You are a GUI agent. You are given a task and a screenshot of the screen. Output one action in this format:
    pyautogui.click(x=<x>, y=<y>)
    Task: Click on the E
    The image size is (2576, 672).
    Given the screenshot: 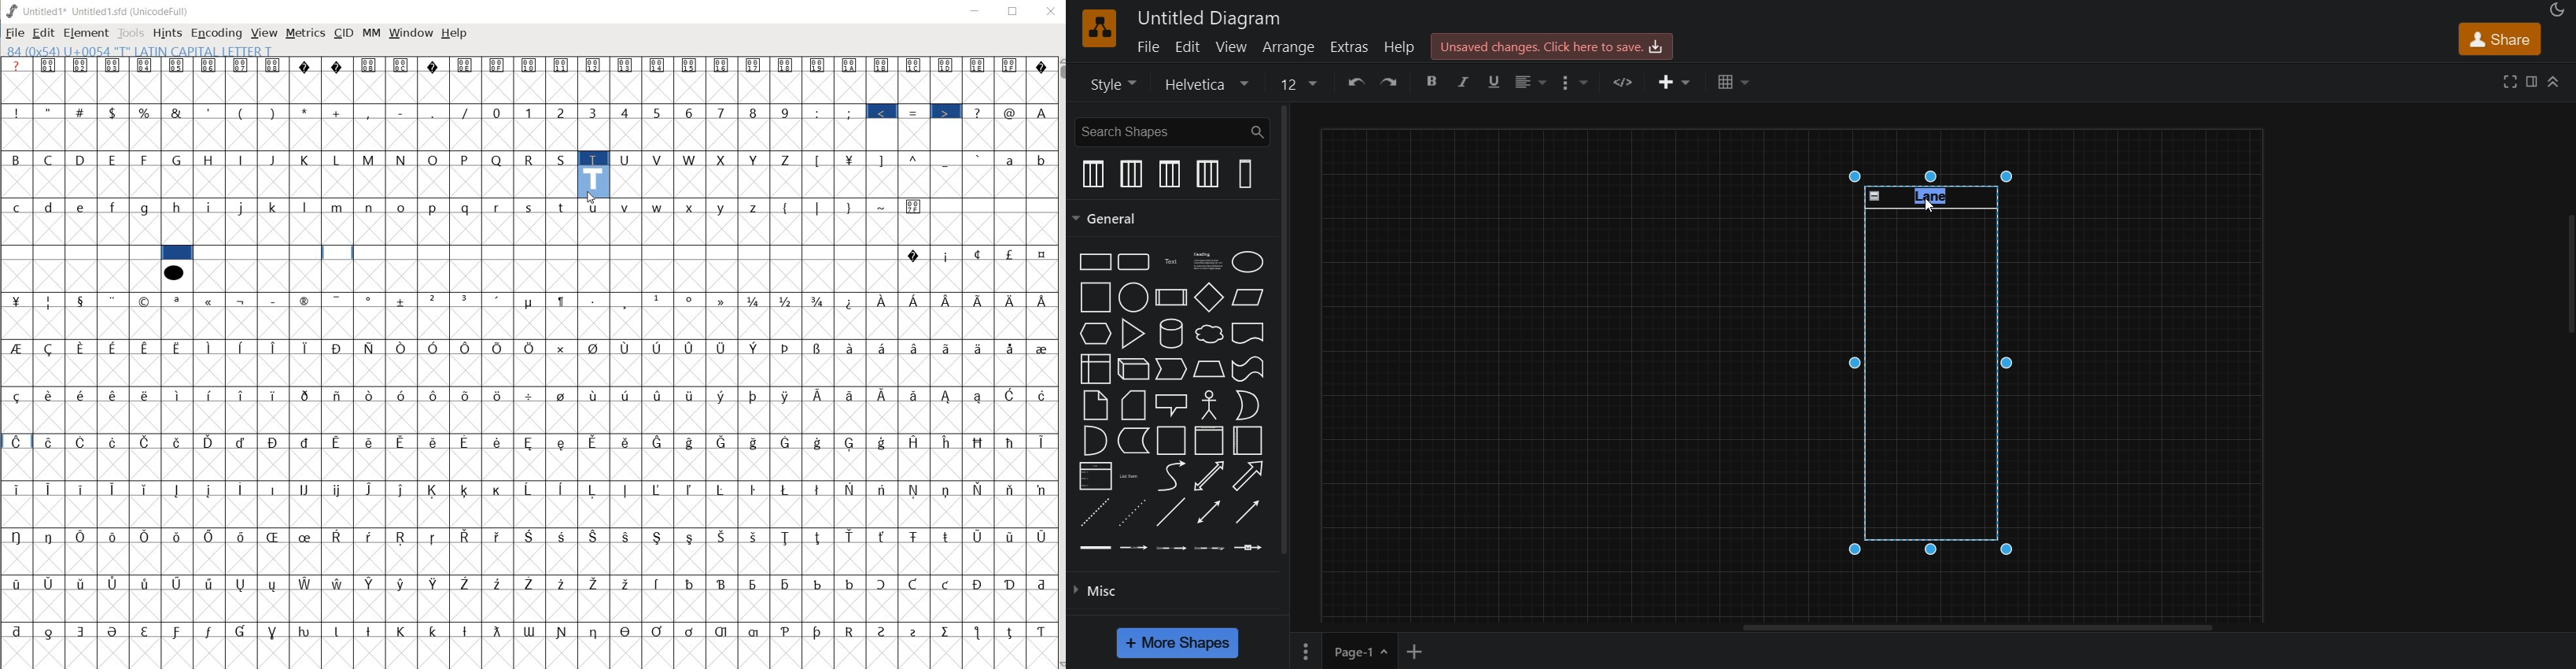 What is the action you would take?
    pyautogui.click(x=114, y=160)
    